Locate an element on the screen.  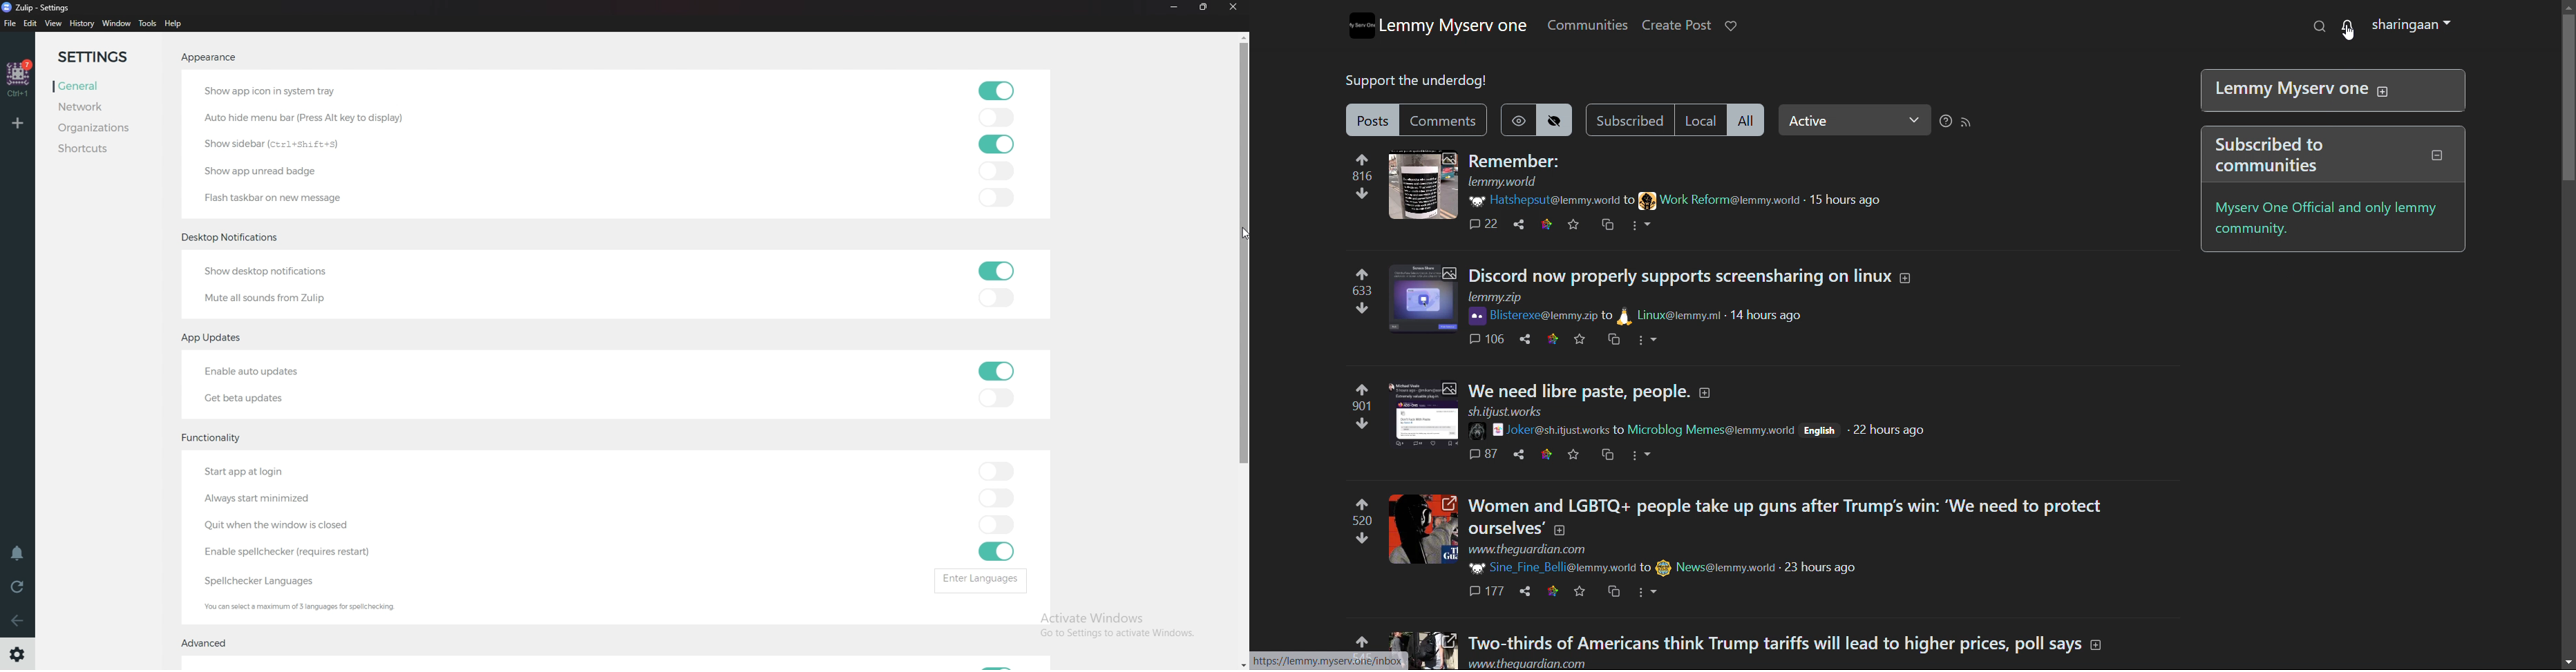
File is located at coordinates (10, 24).